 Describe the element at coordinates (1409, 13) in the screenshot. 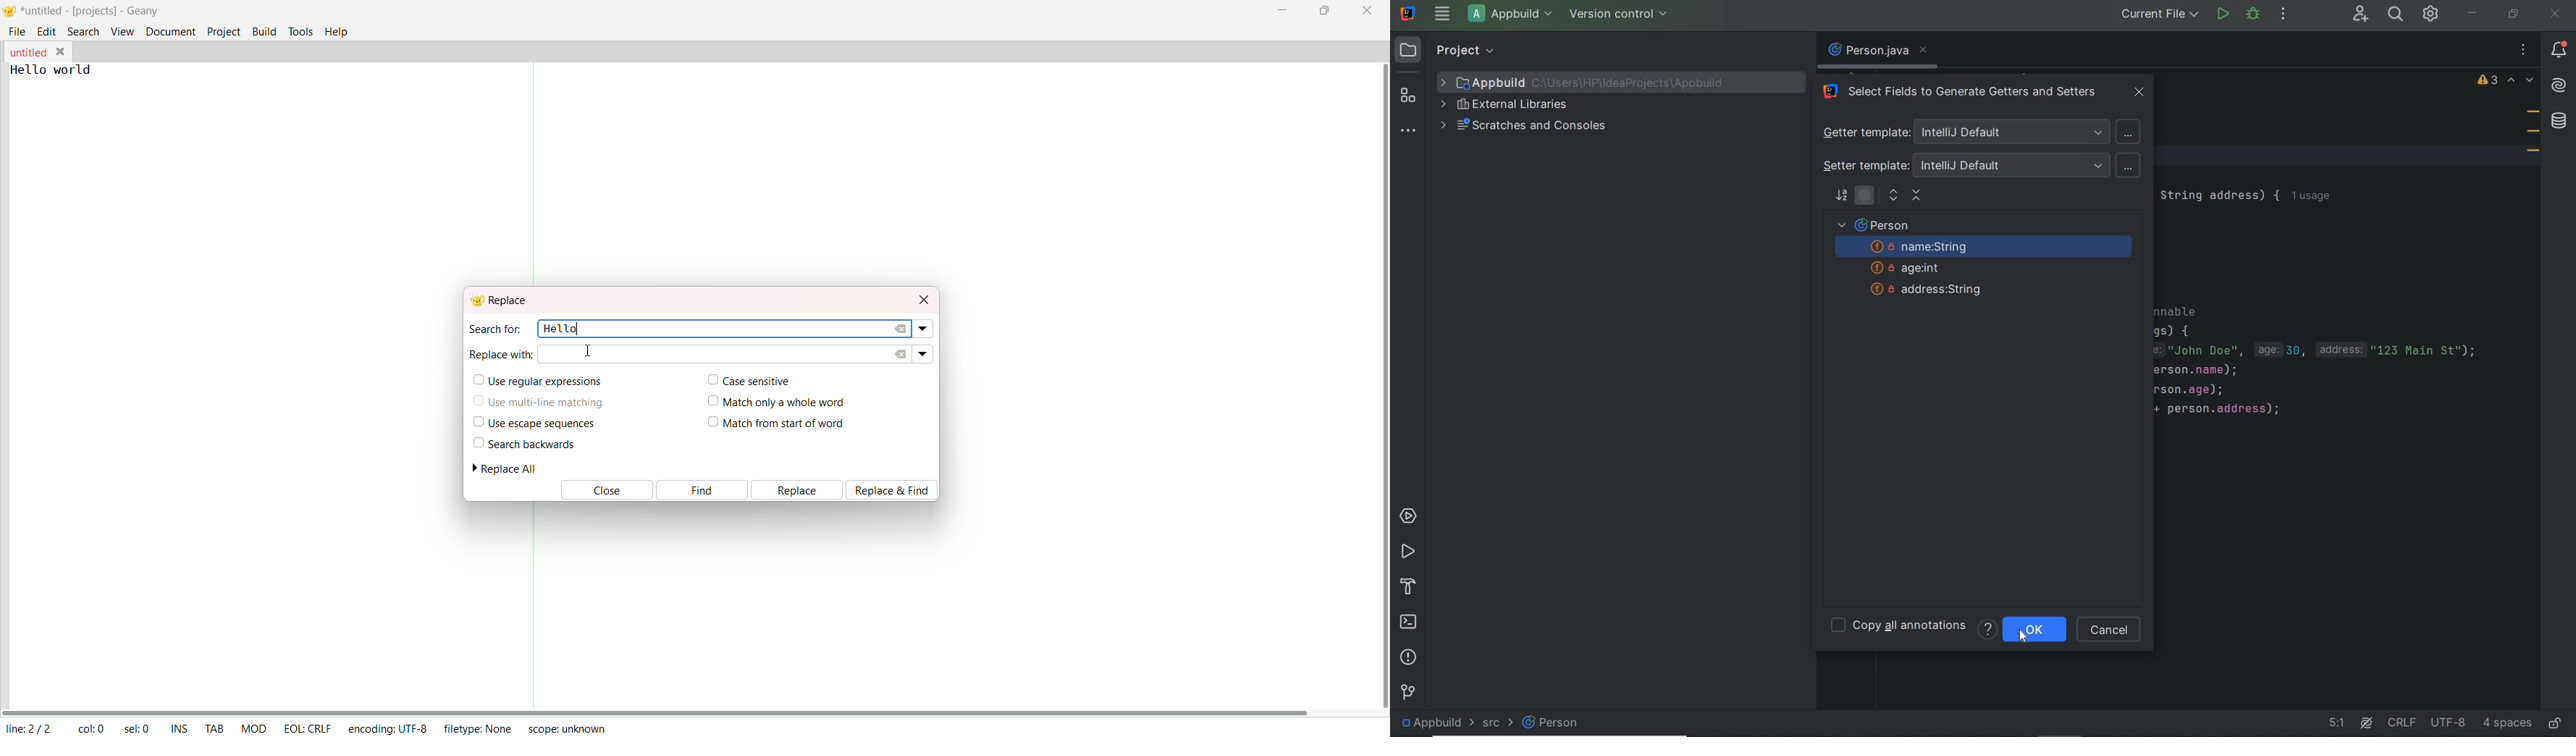

I see `system name` at that location.